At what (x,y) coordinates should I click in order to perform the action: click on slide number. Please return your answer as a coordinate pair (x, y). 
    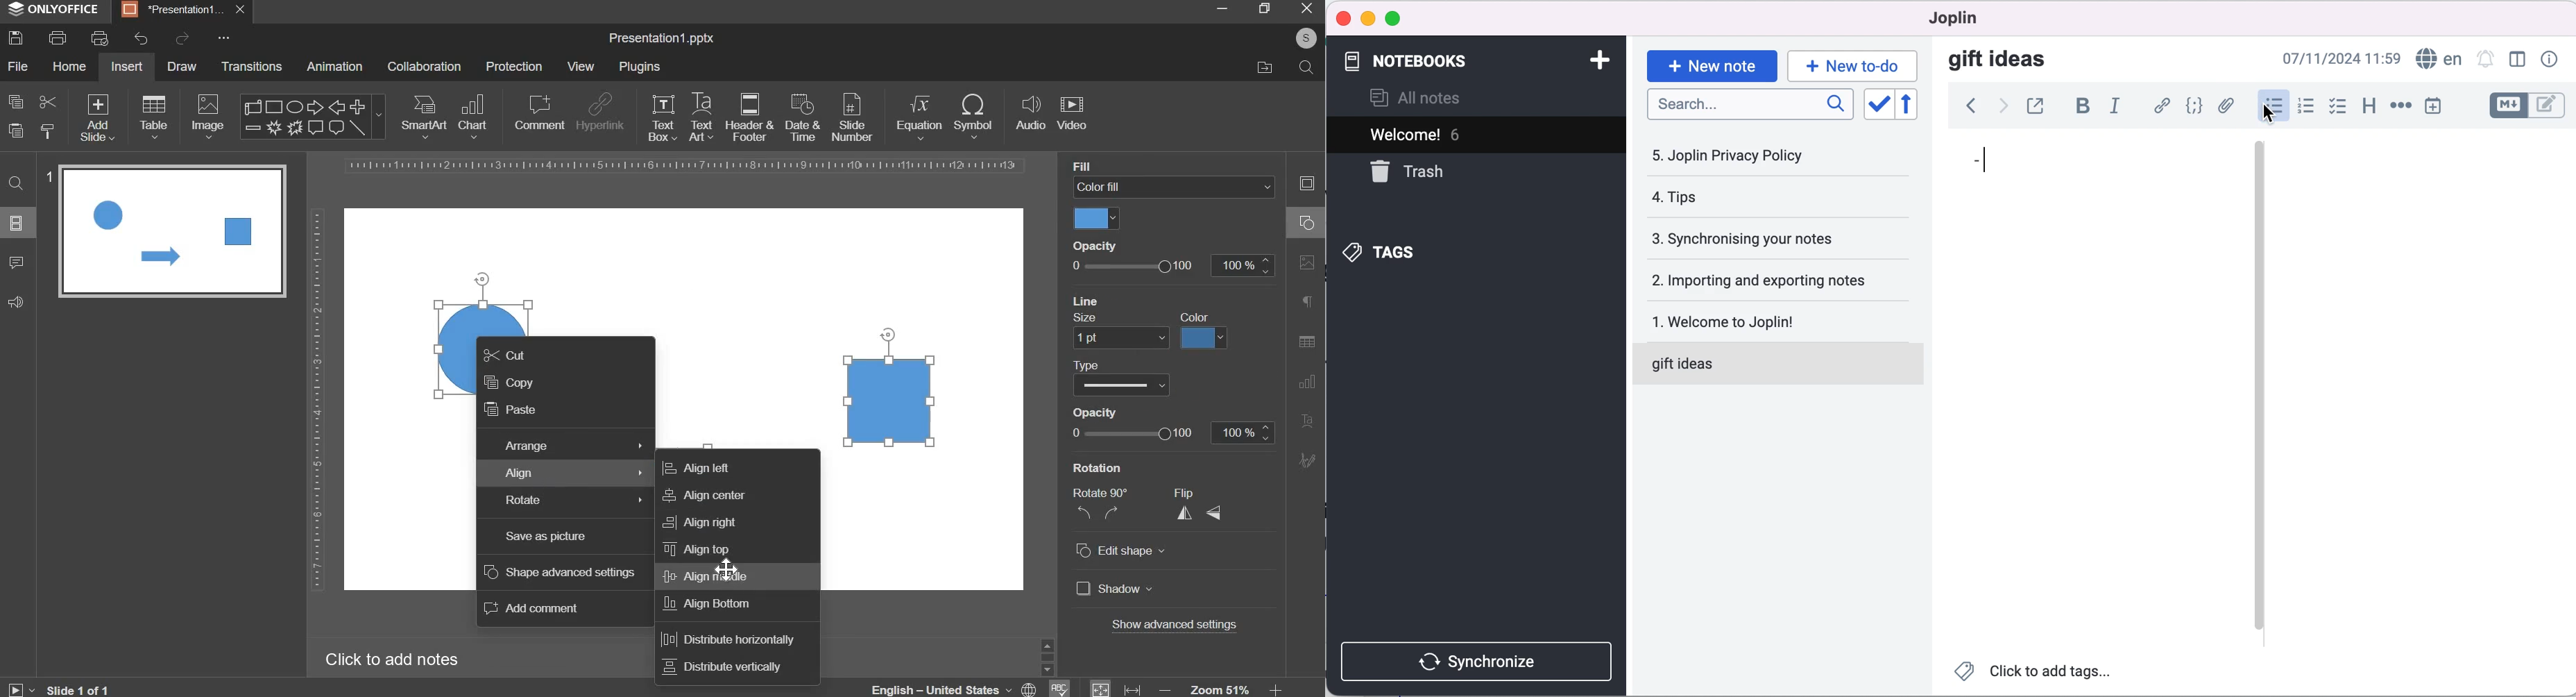
    Looking at the image, I should click on (851, 116).